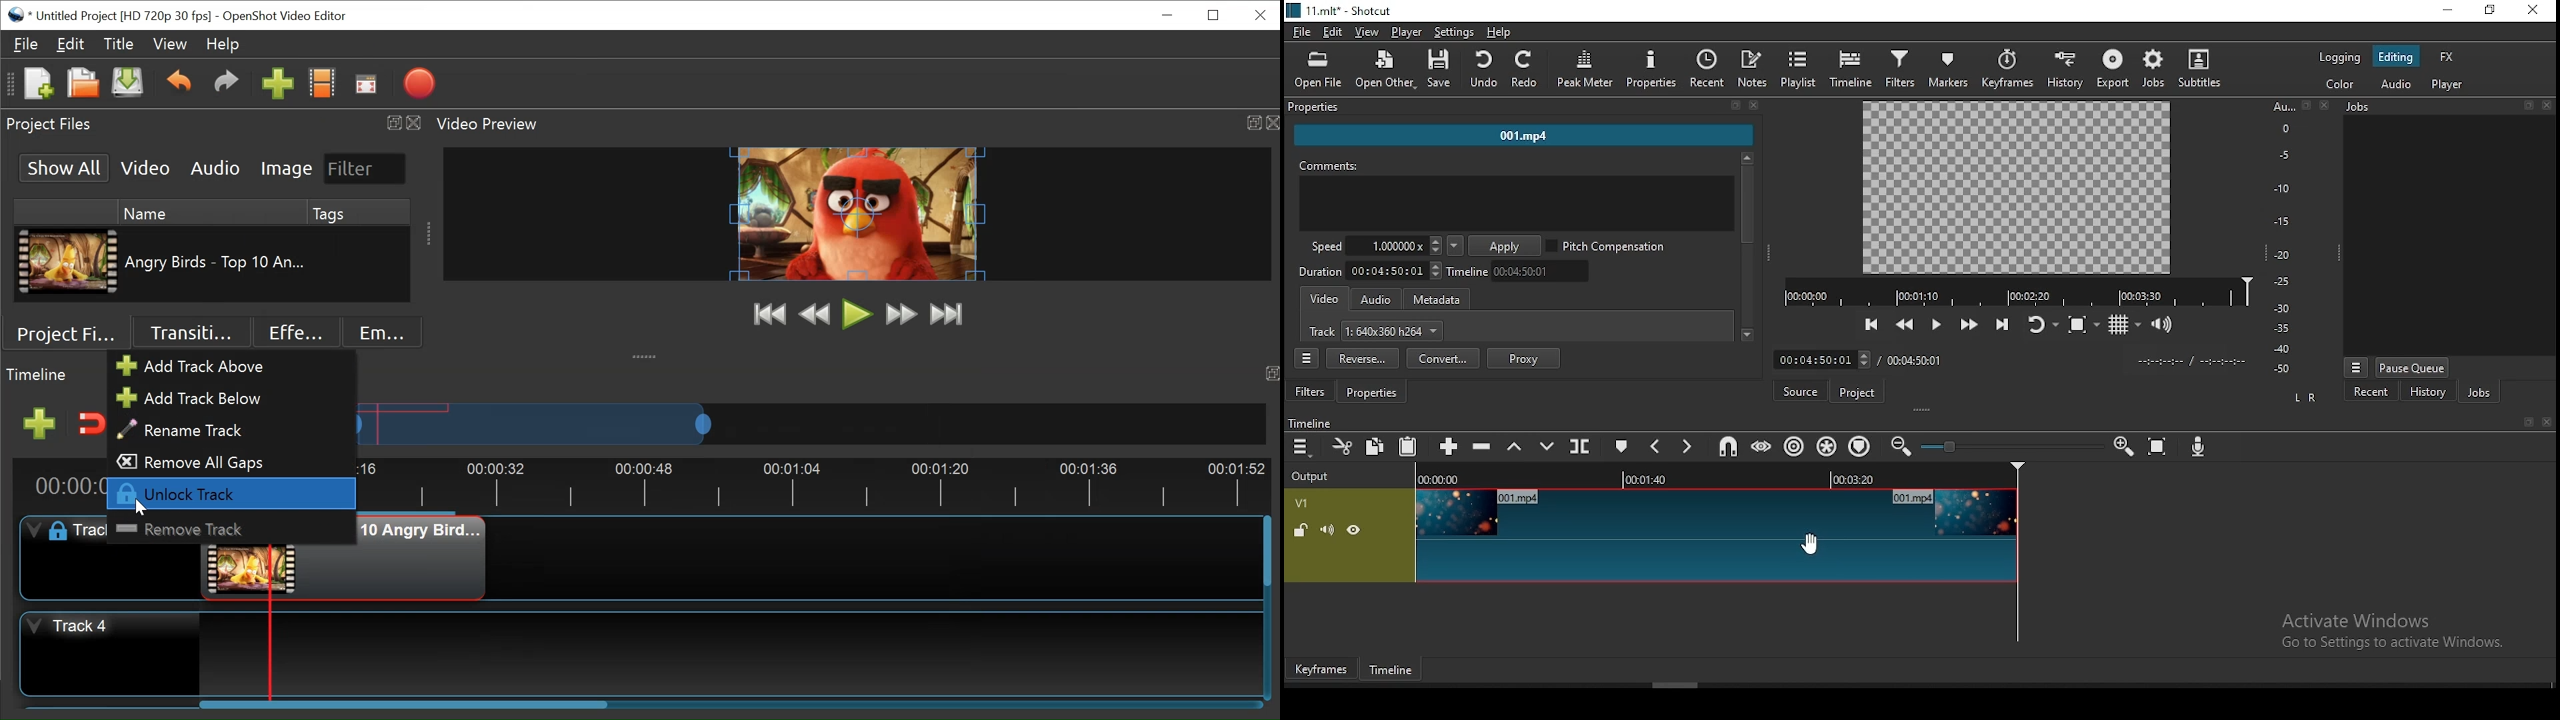 The image size is (2576, 728). I want to click on properties menu, so click(1306, 358).